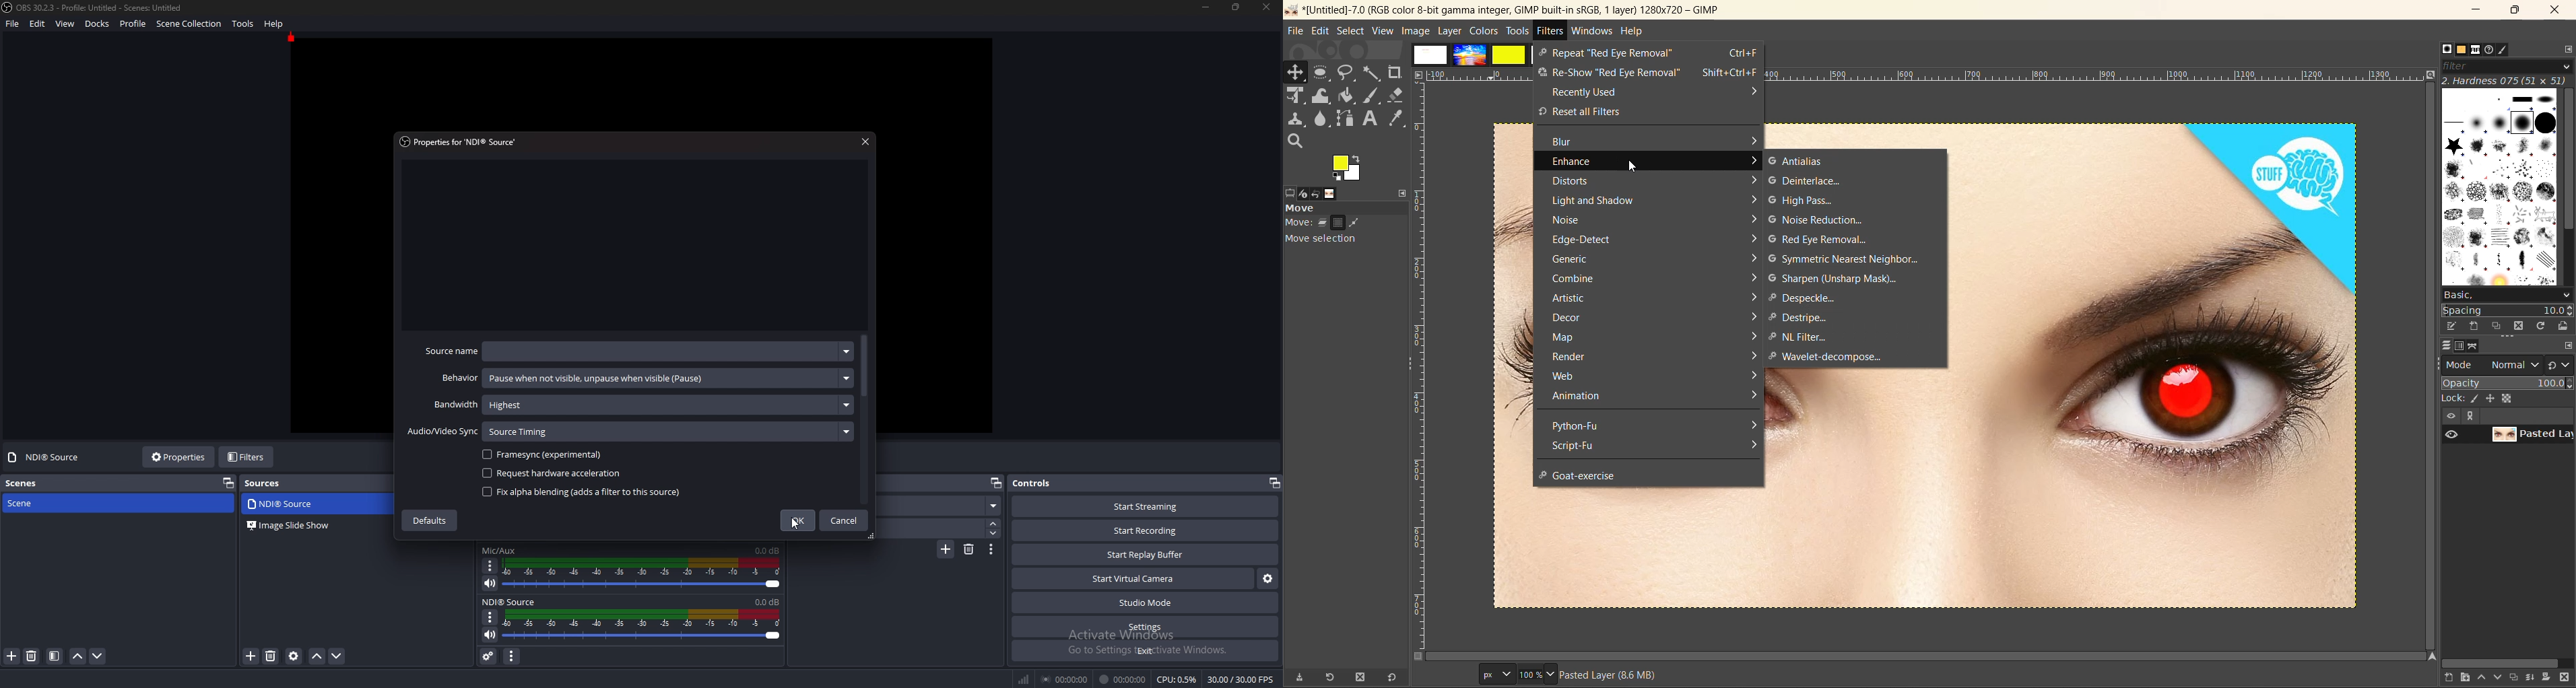 The height and width of the screenshot is (700, 2576). I want to click on behaviour, so click(646, 377).